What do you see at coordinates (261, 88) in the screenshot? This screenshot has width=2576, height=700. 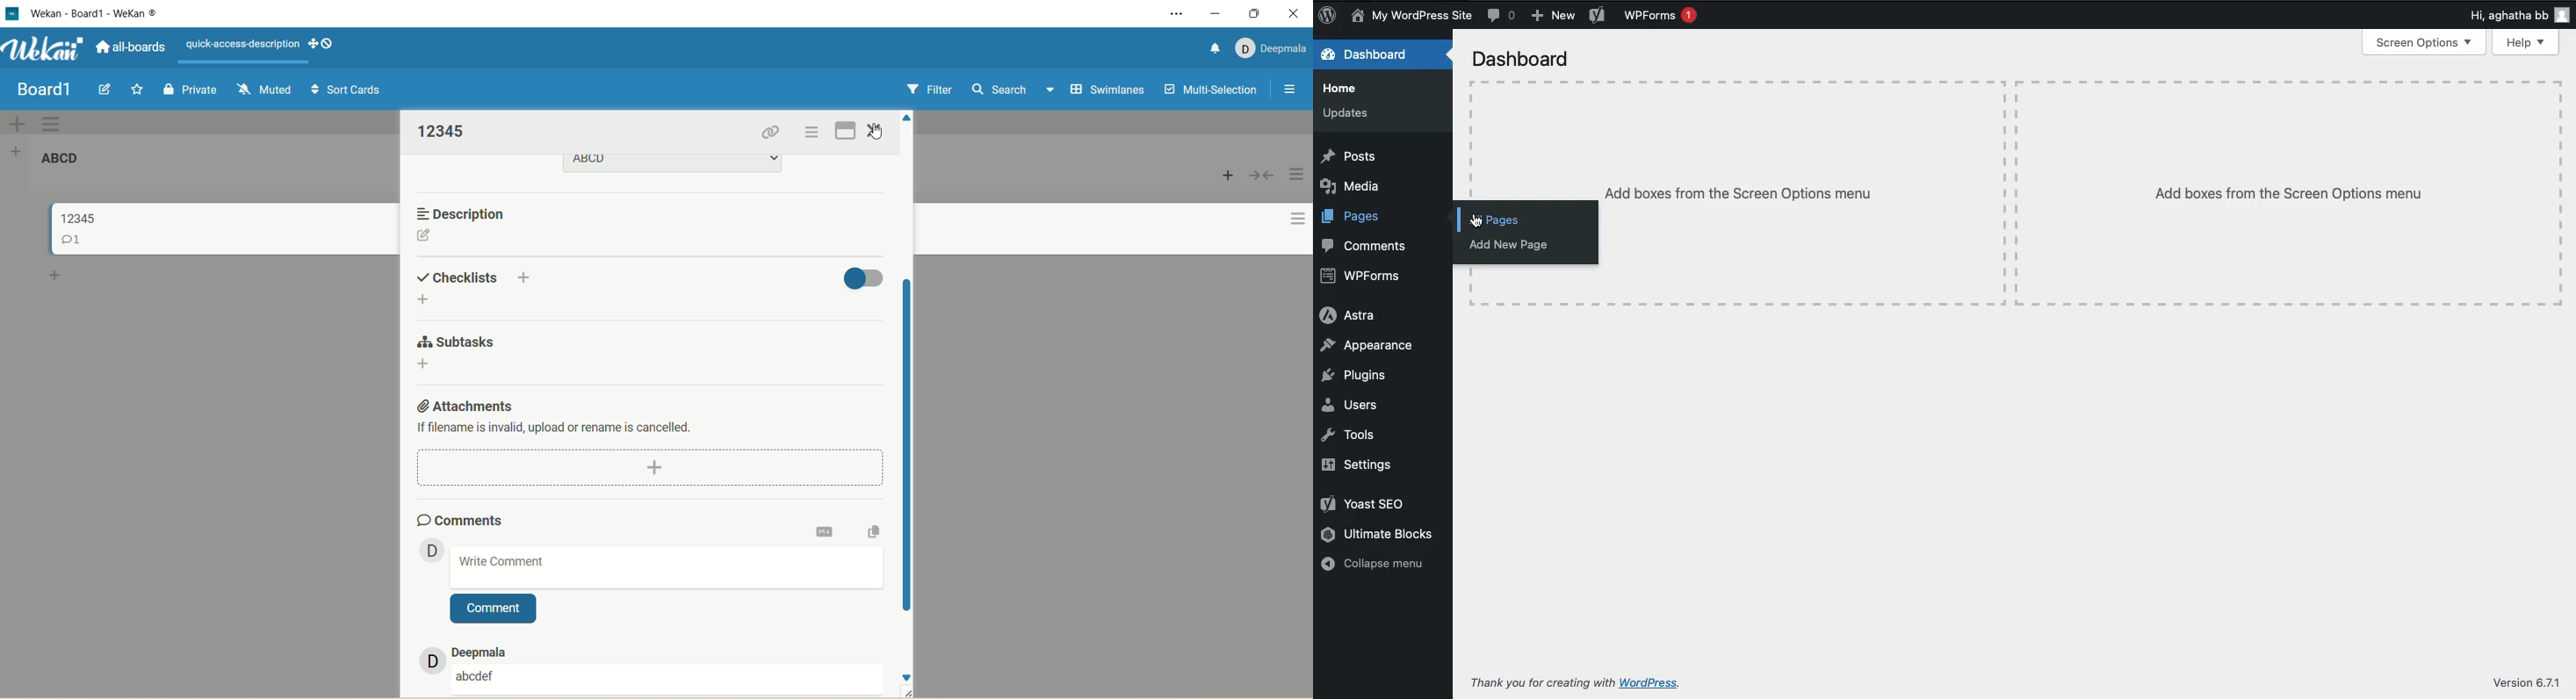 I see `muted` at bounding box center [261, 88].